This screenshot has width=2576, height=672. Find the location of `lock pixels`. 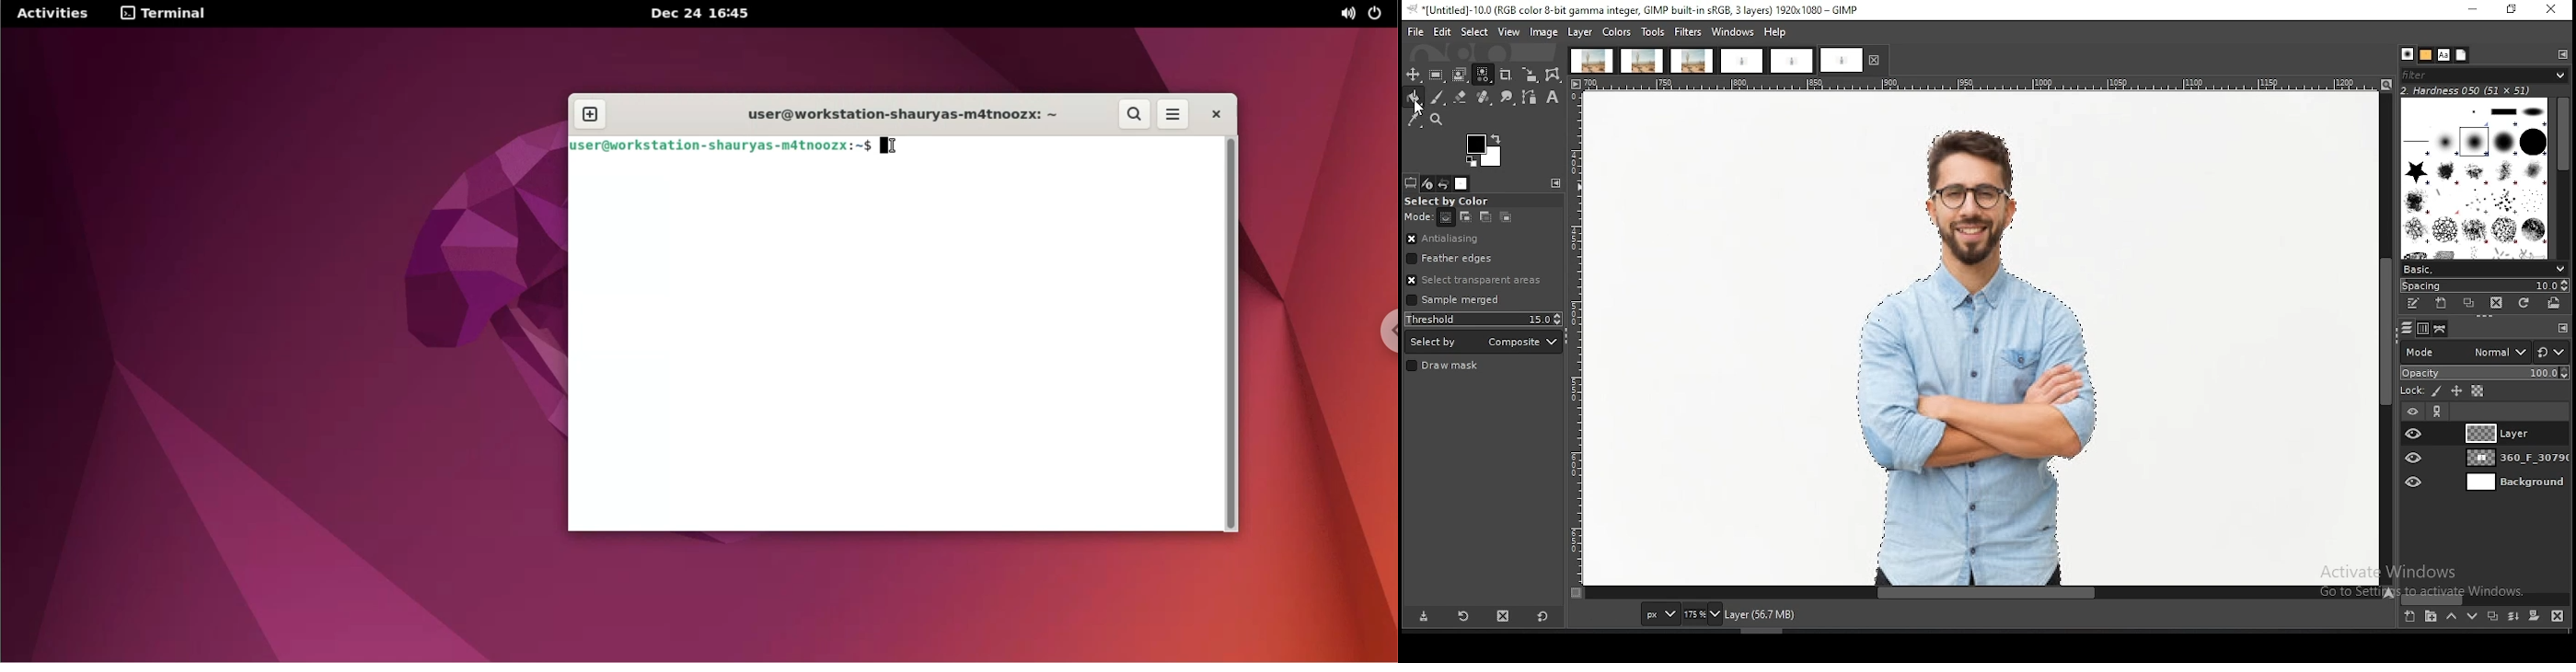

lock pixels is located at coordinates (2437, 392).